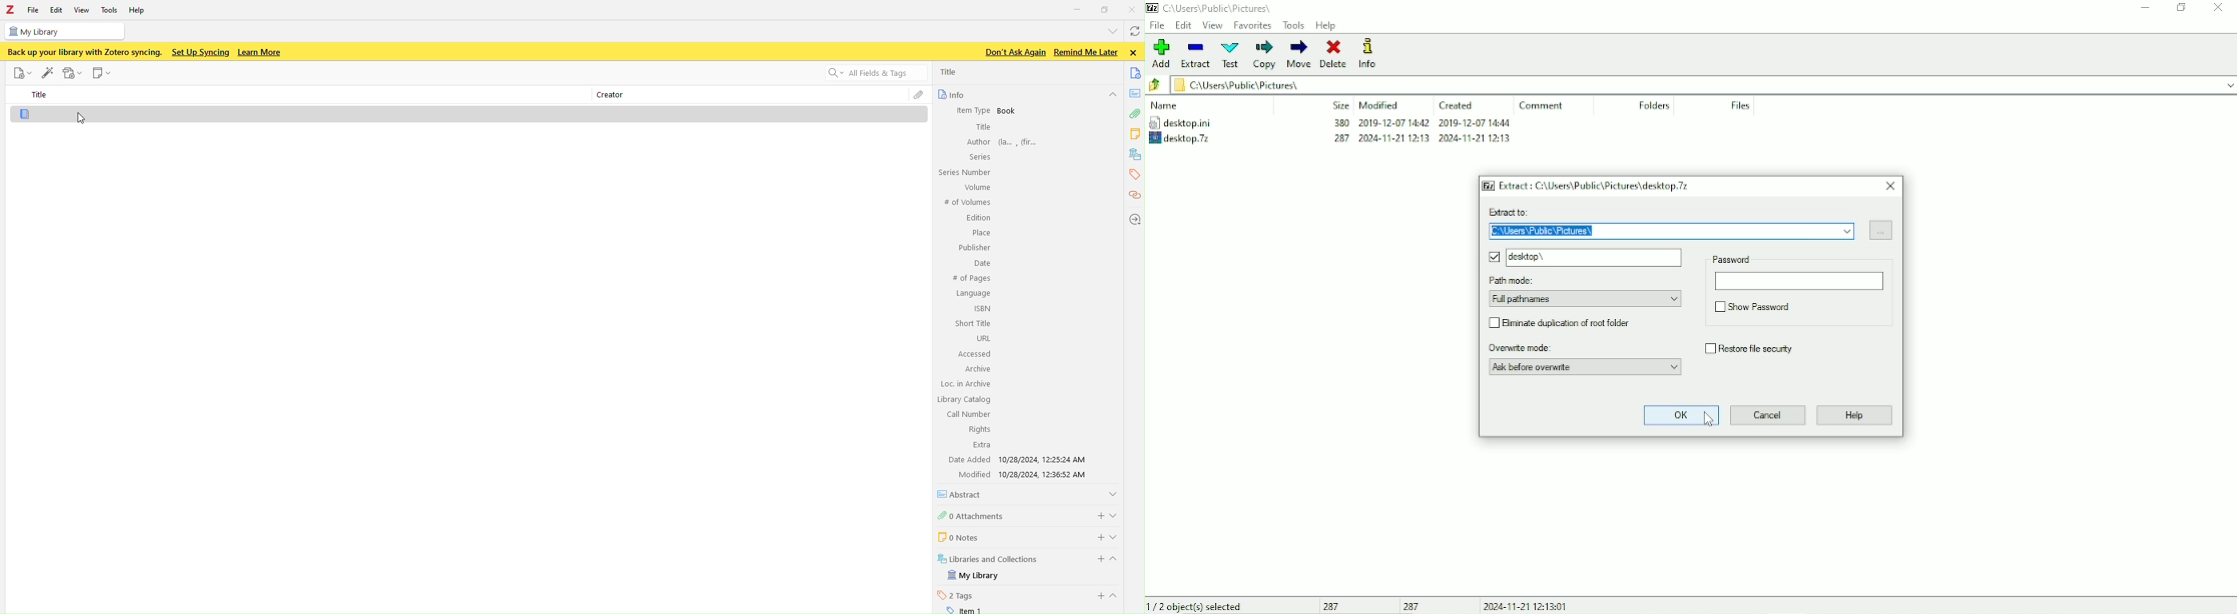  What do you see at coordinates (1213, 26) in the screenshot?
I see `View` at bounding box center [1213, 26].